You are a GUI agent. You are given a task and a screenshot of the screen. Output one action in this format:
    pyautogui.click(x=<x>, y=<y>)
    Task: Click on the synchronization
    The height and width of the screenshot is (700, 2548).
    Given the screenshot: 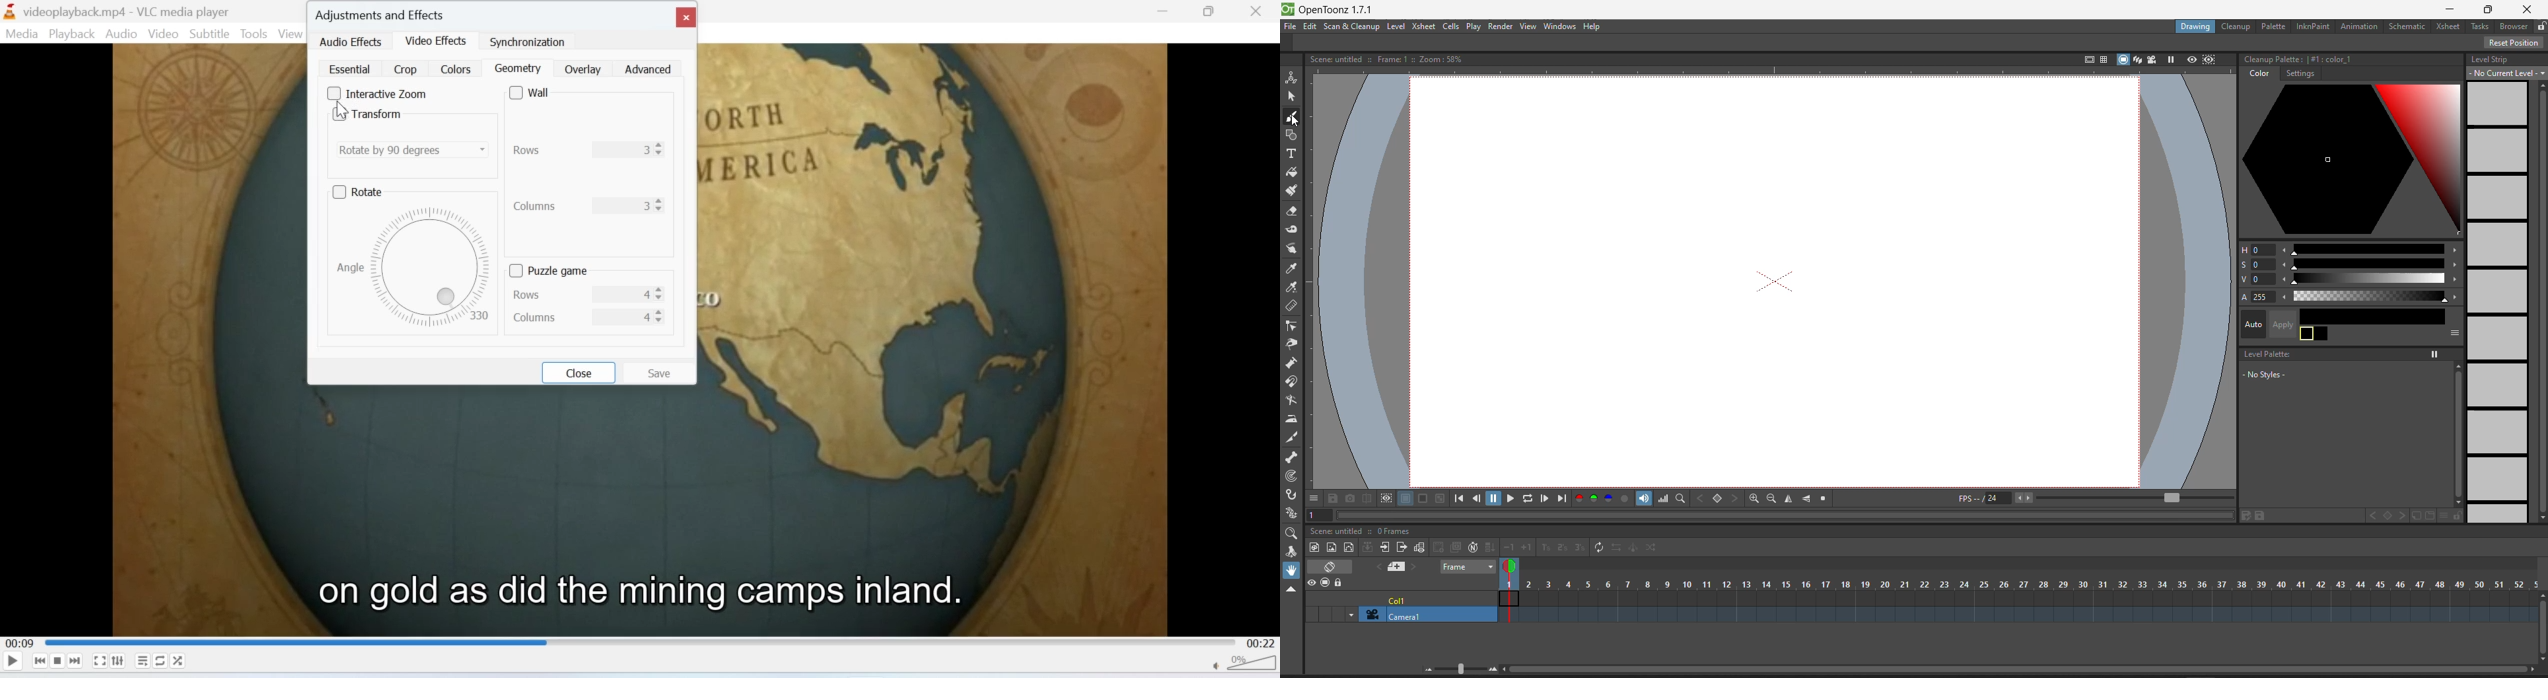 What is the action you would take?
    pyautogui.click(x=528, y=42)
    